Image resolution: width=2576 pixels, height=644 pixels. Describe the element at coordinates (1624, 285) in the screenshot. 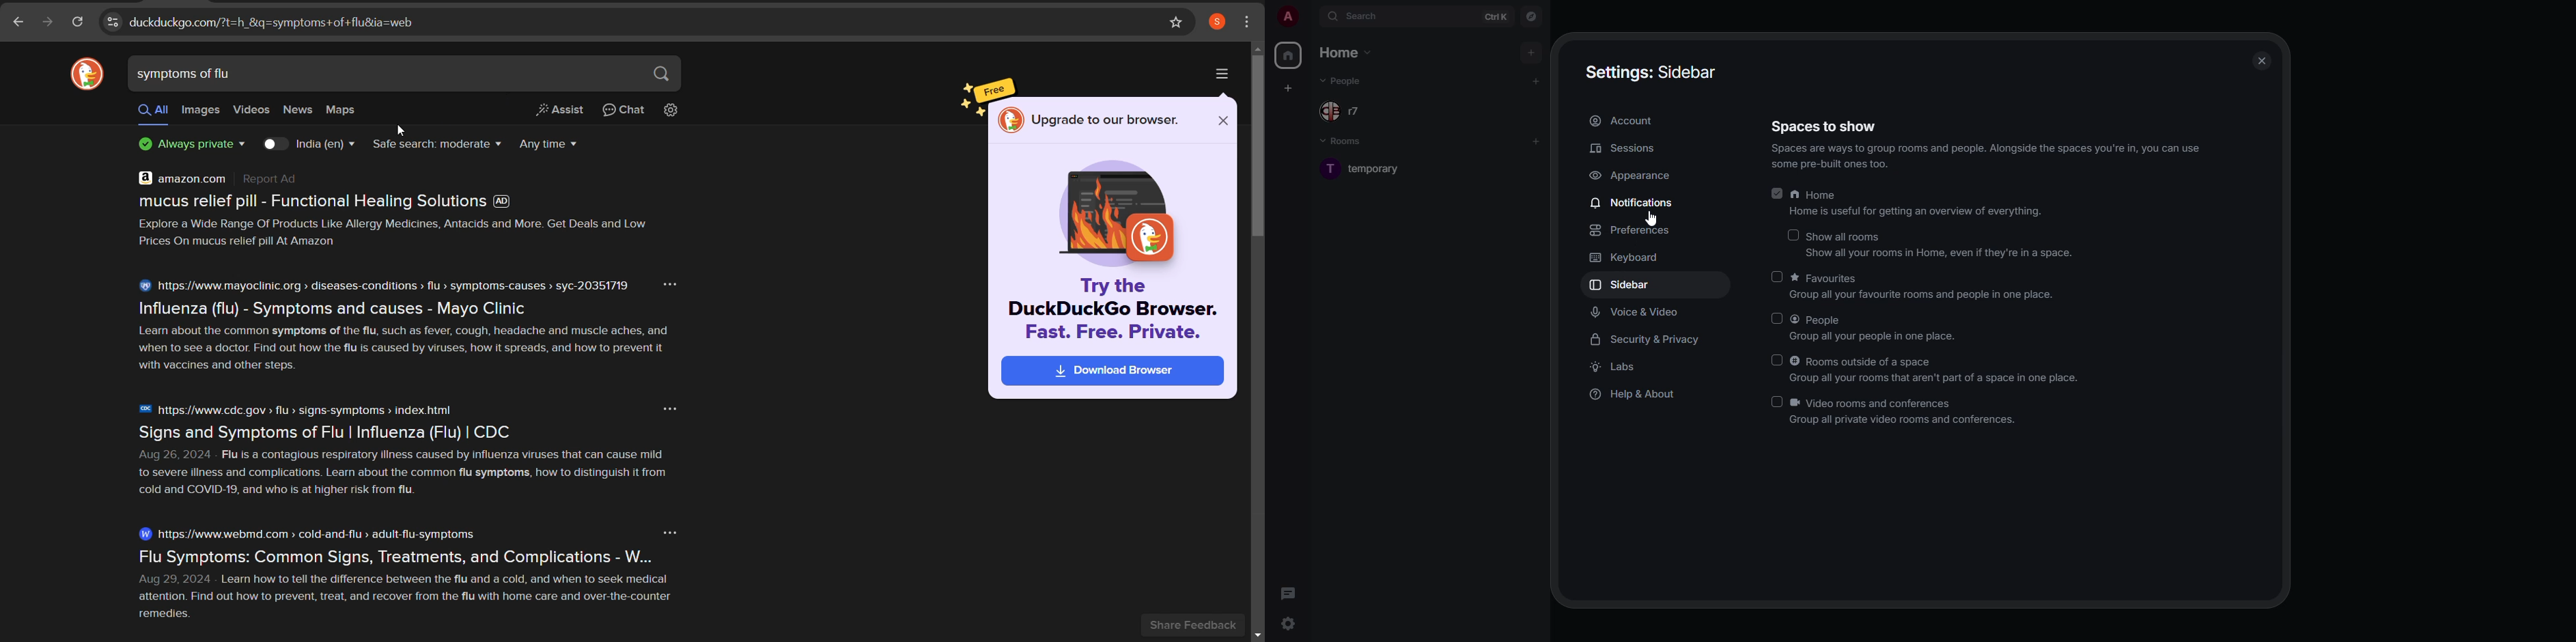

I see `sidebar` at that location.